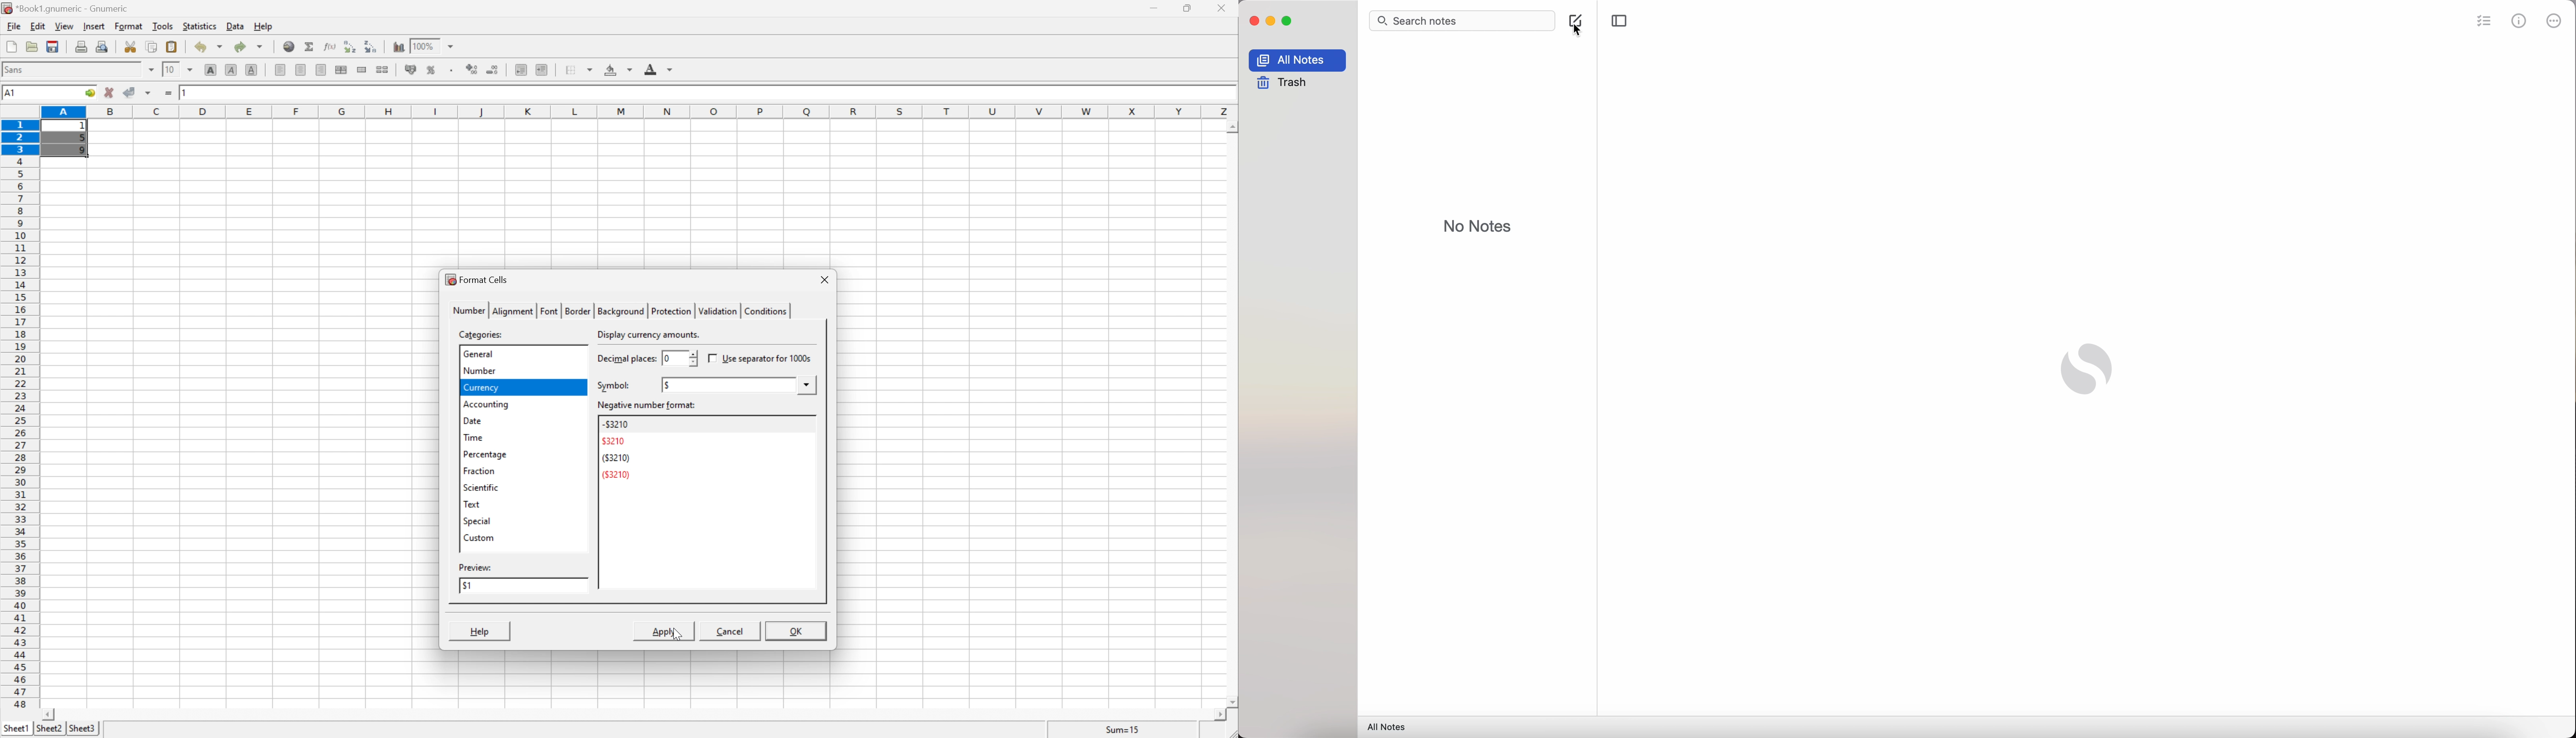 The image size is (2576, 756). Describe the element at coordinates (797, 633) in the screenshot. I see `OK` at that location.